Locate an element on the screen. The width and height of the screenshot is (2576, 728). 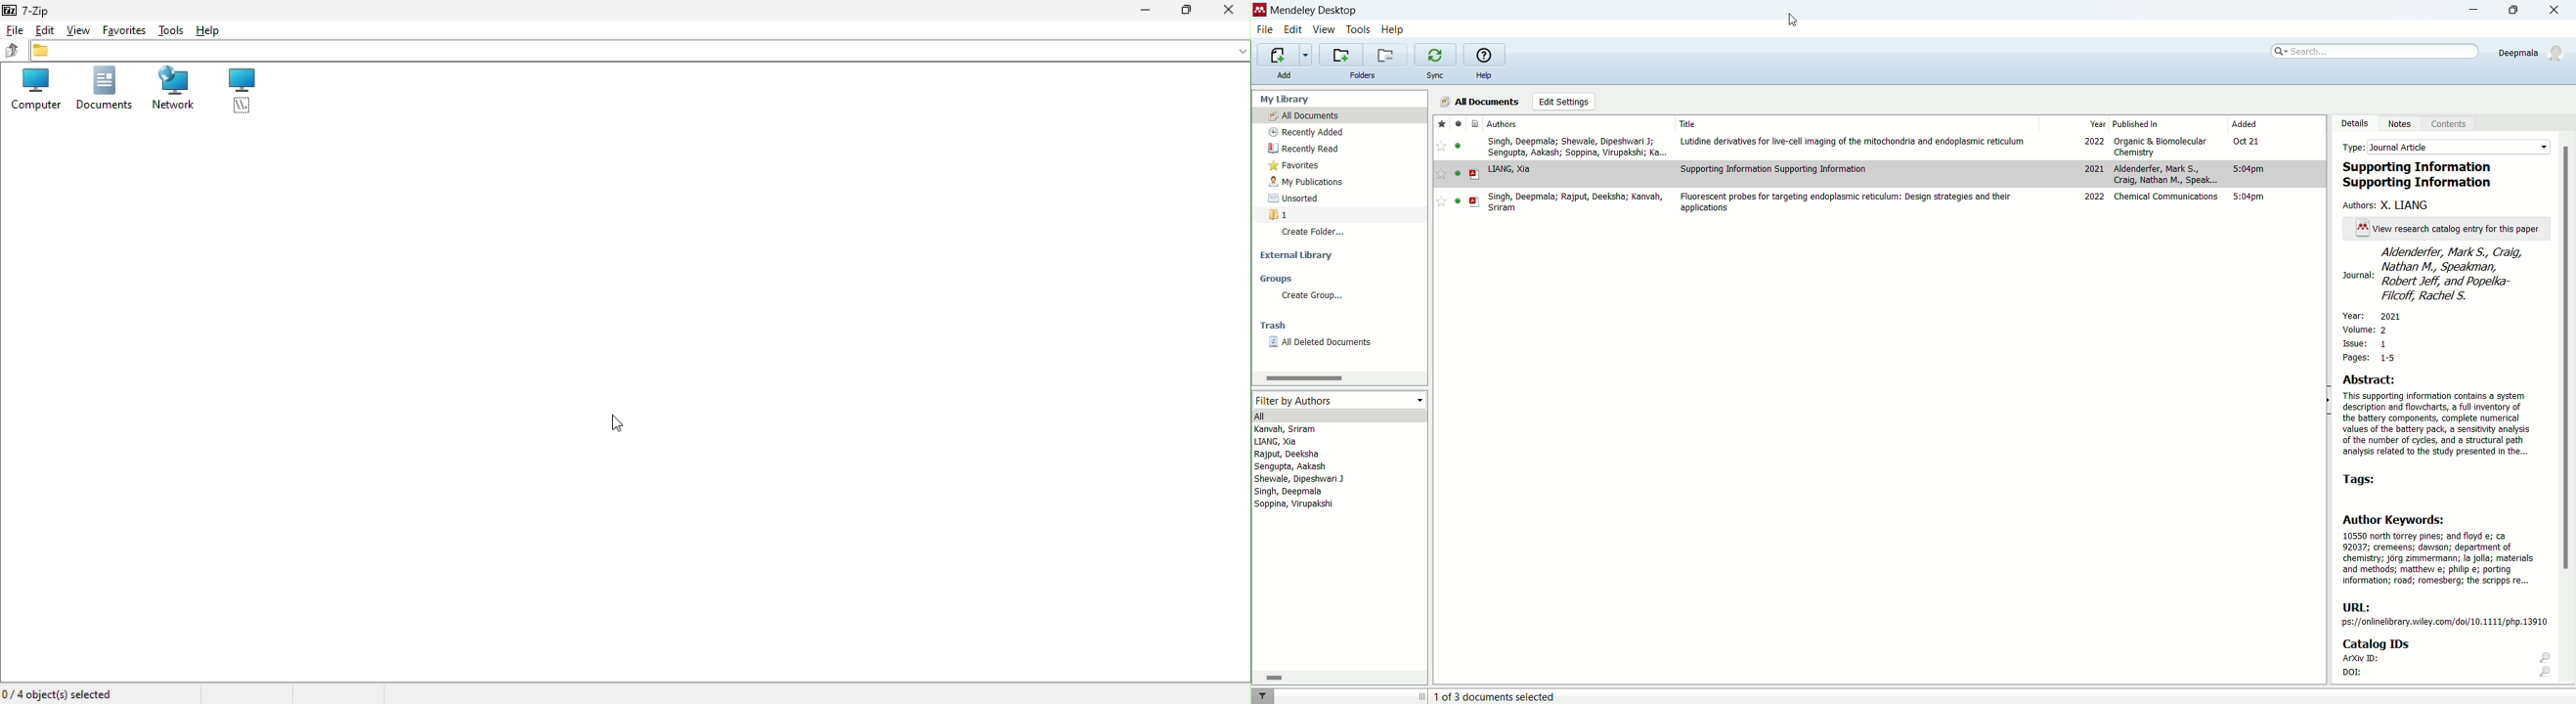
journal: Aldenderfer, Mark S.,Craig, Nathan M., Speakman, Robert Jeff, and Popelka-Filcoff, Rachel S. is located at coordinates (2446, 275).